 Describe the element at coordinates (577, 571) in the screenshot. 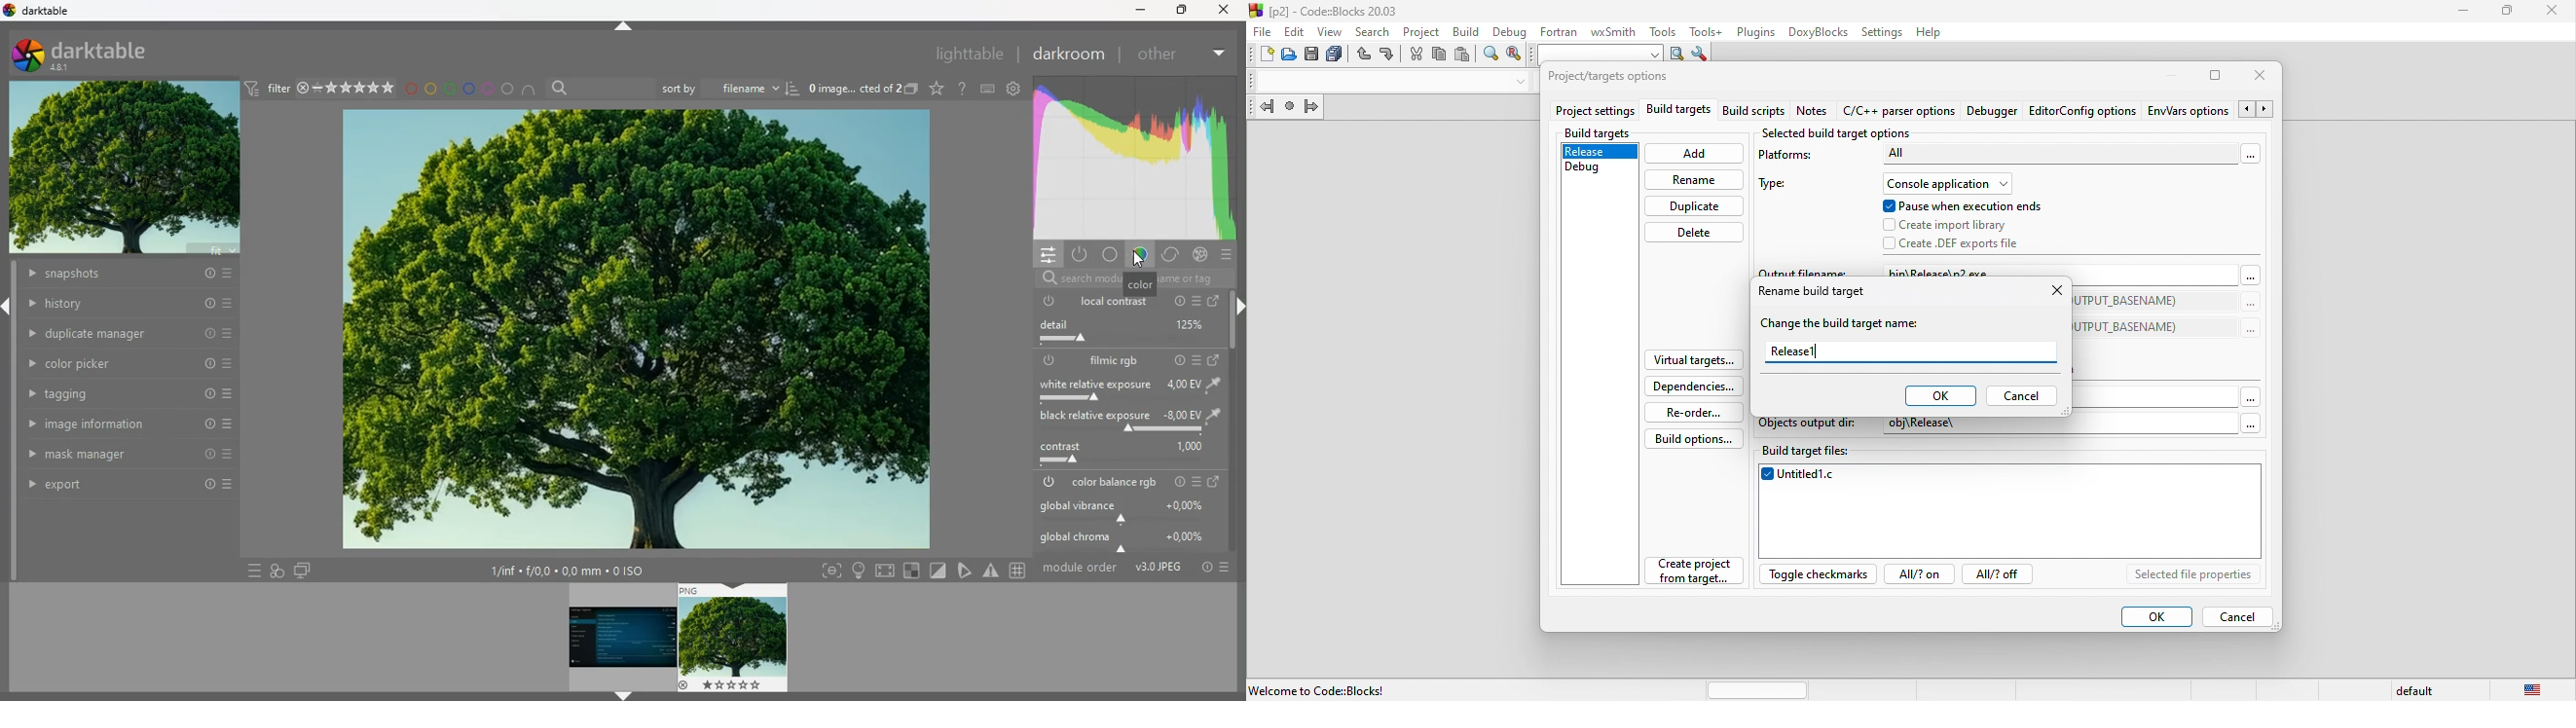

I see `details` at that location.